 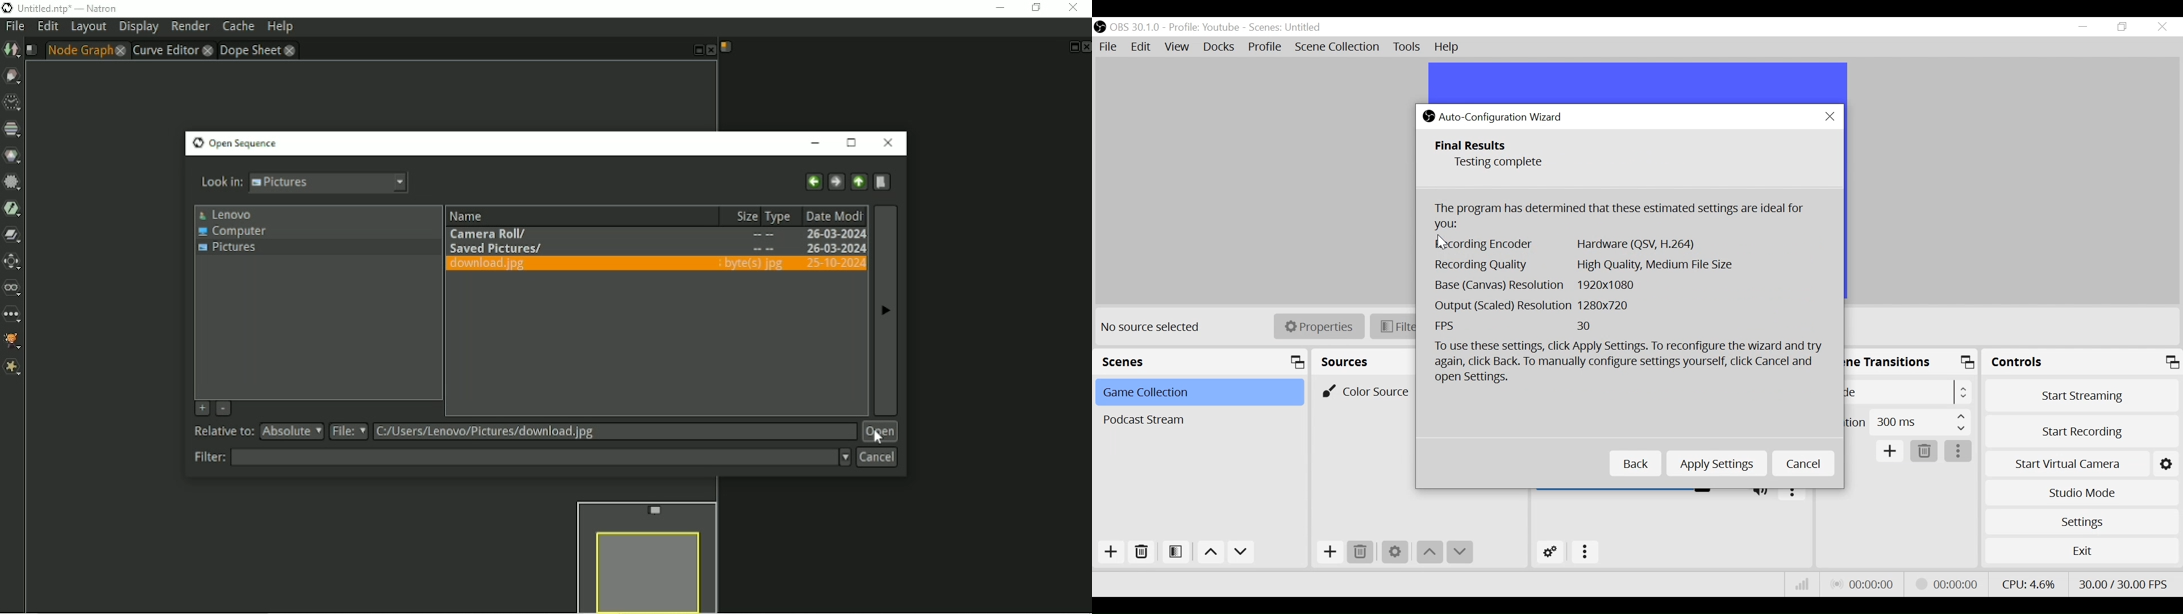 I want to click on Studio Mode, so click(x=2081, y=495).